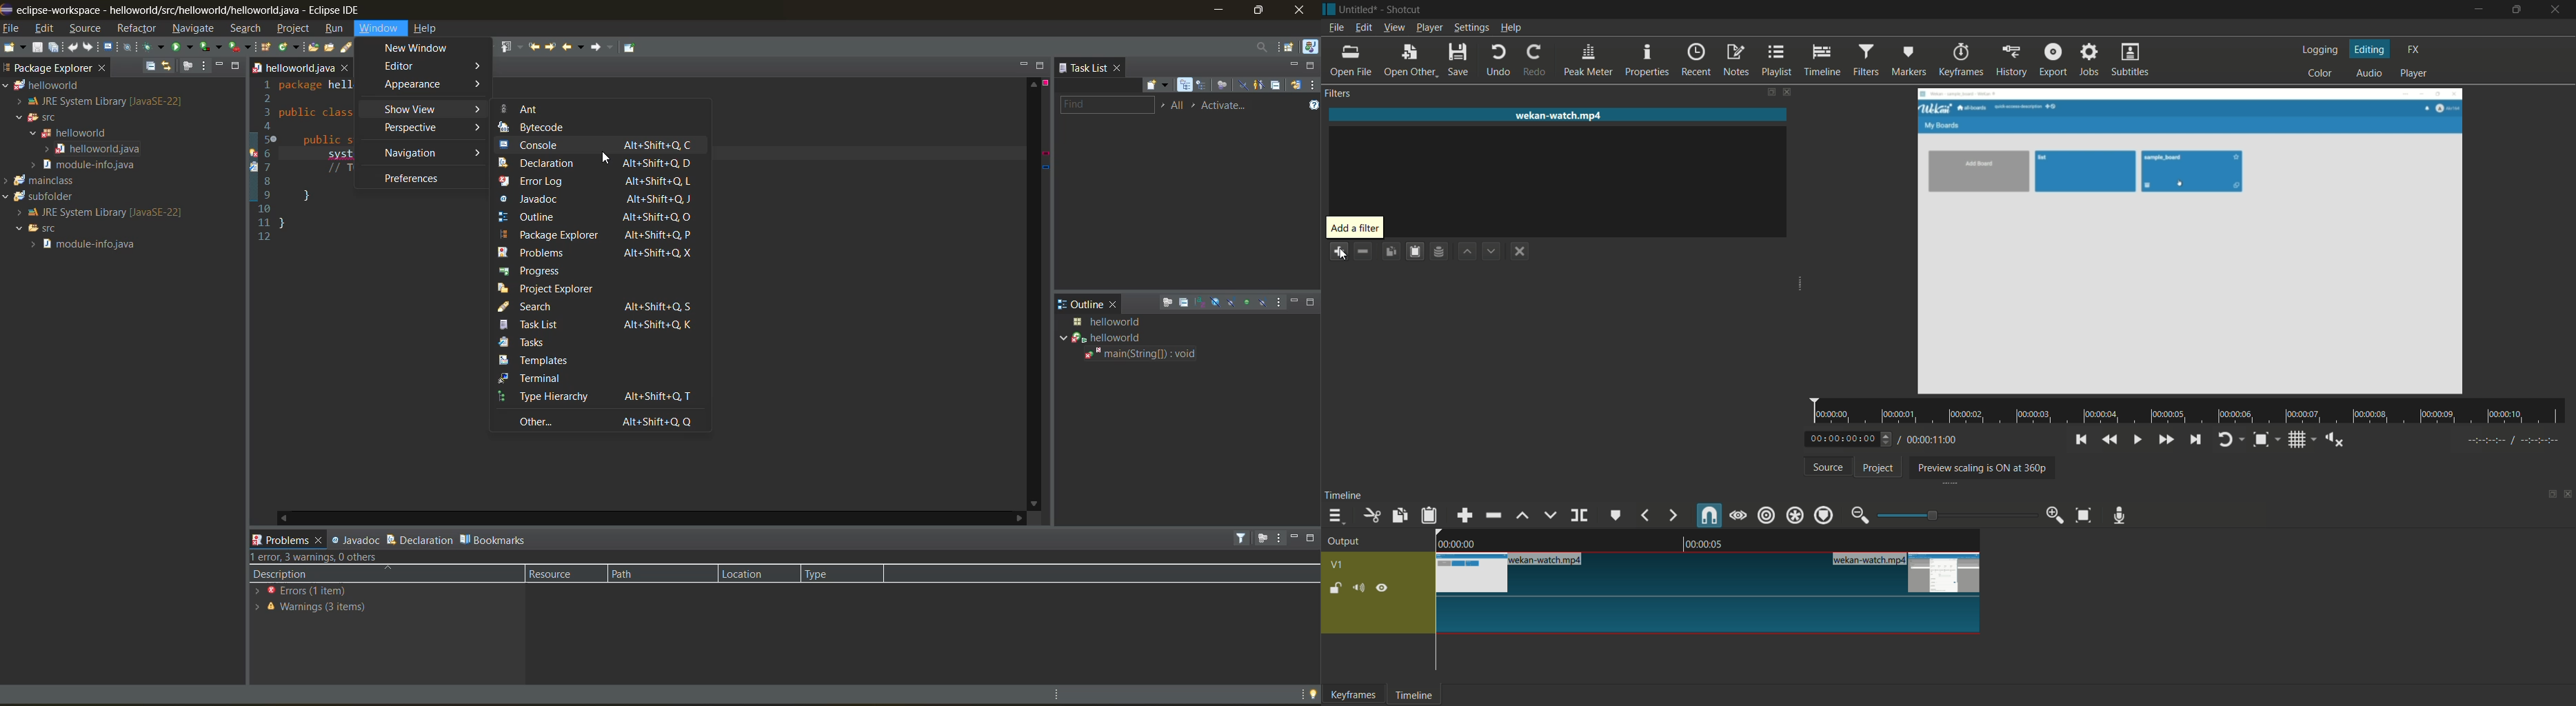  Describe the element at coordinates (1715, 545) in the screenshot. I see `00.00.05` at that location.